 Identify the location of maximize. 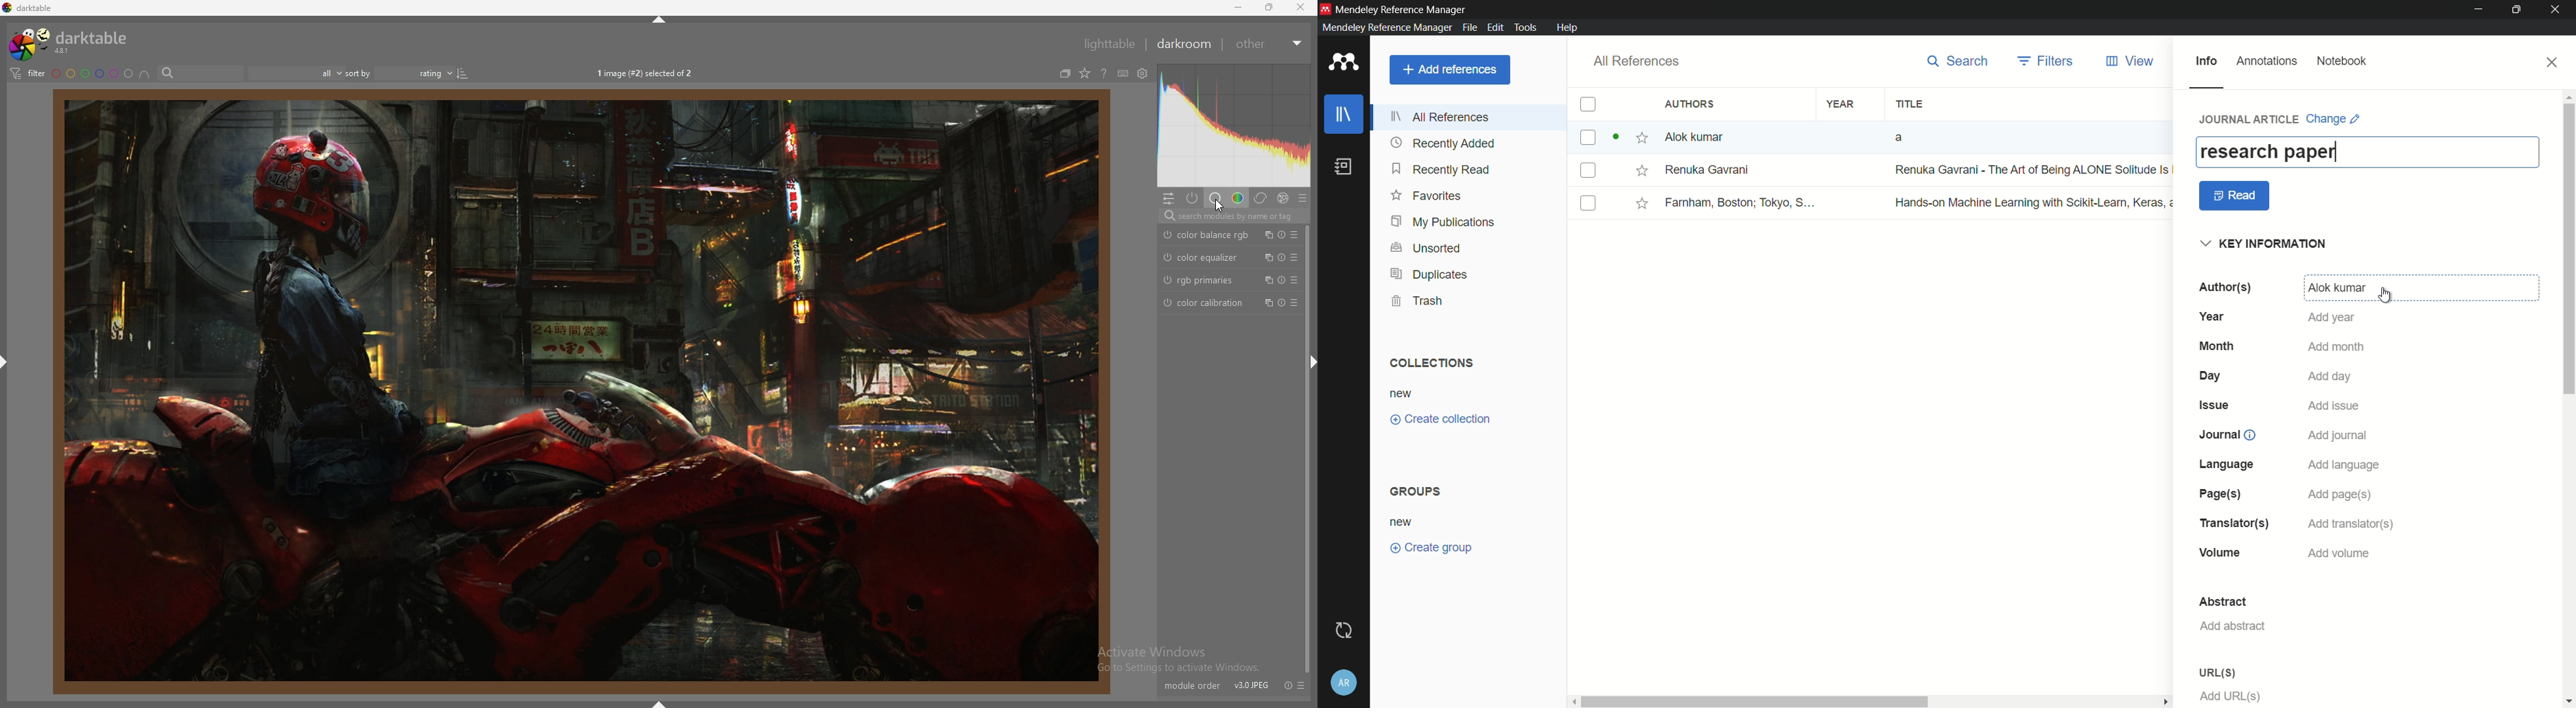
(2519, 10).